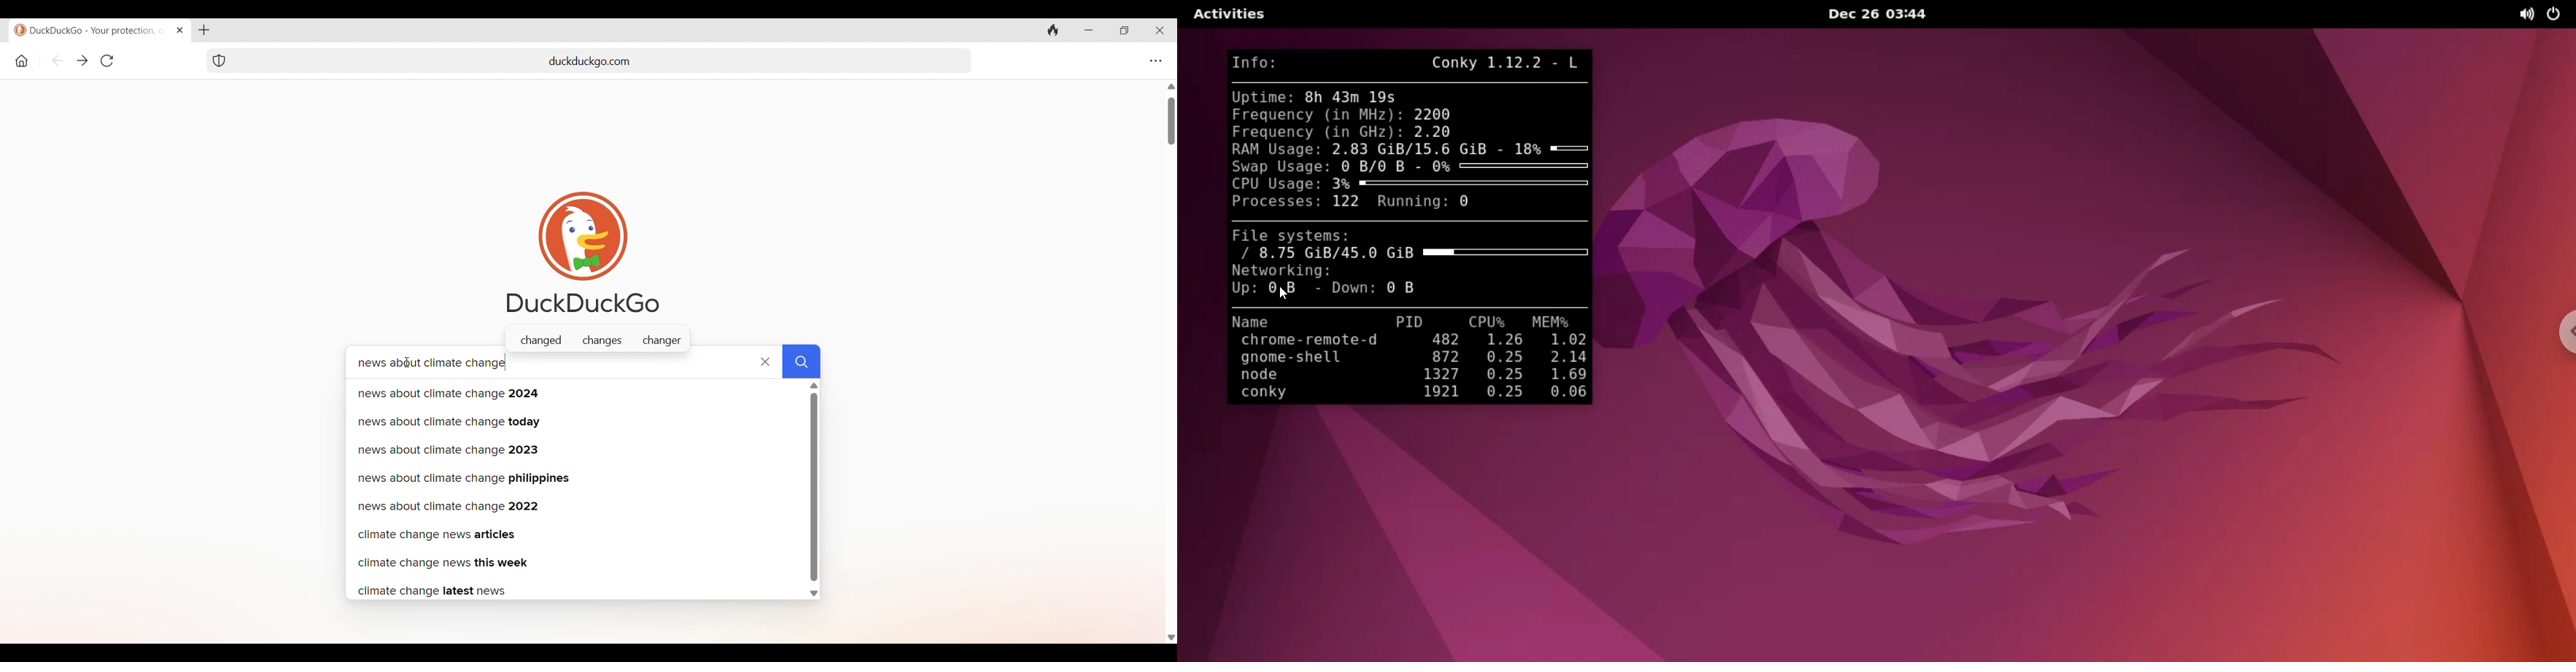  I want to click on Browser protection, so click(220, 60).